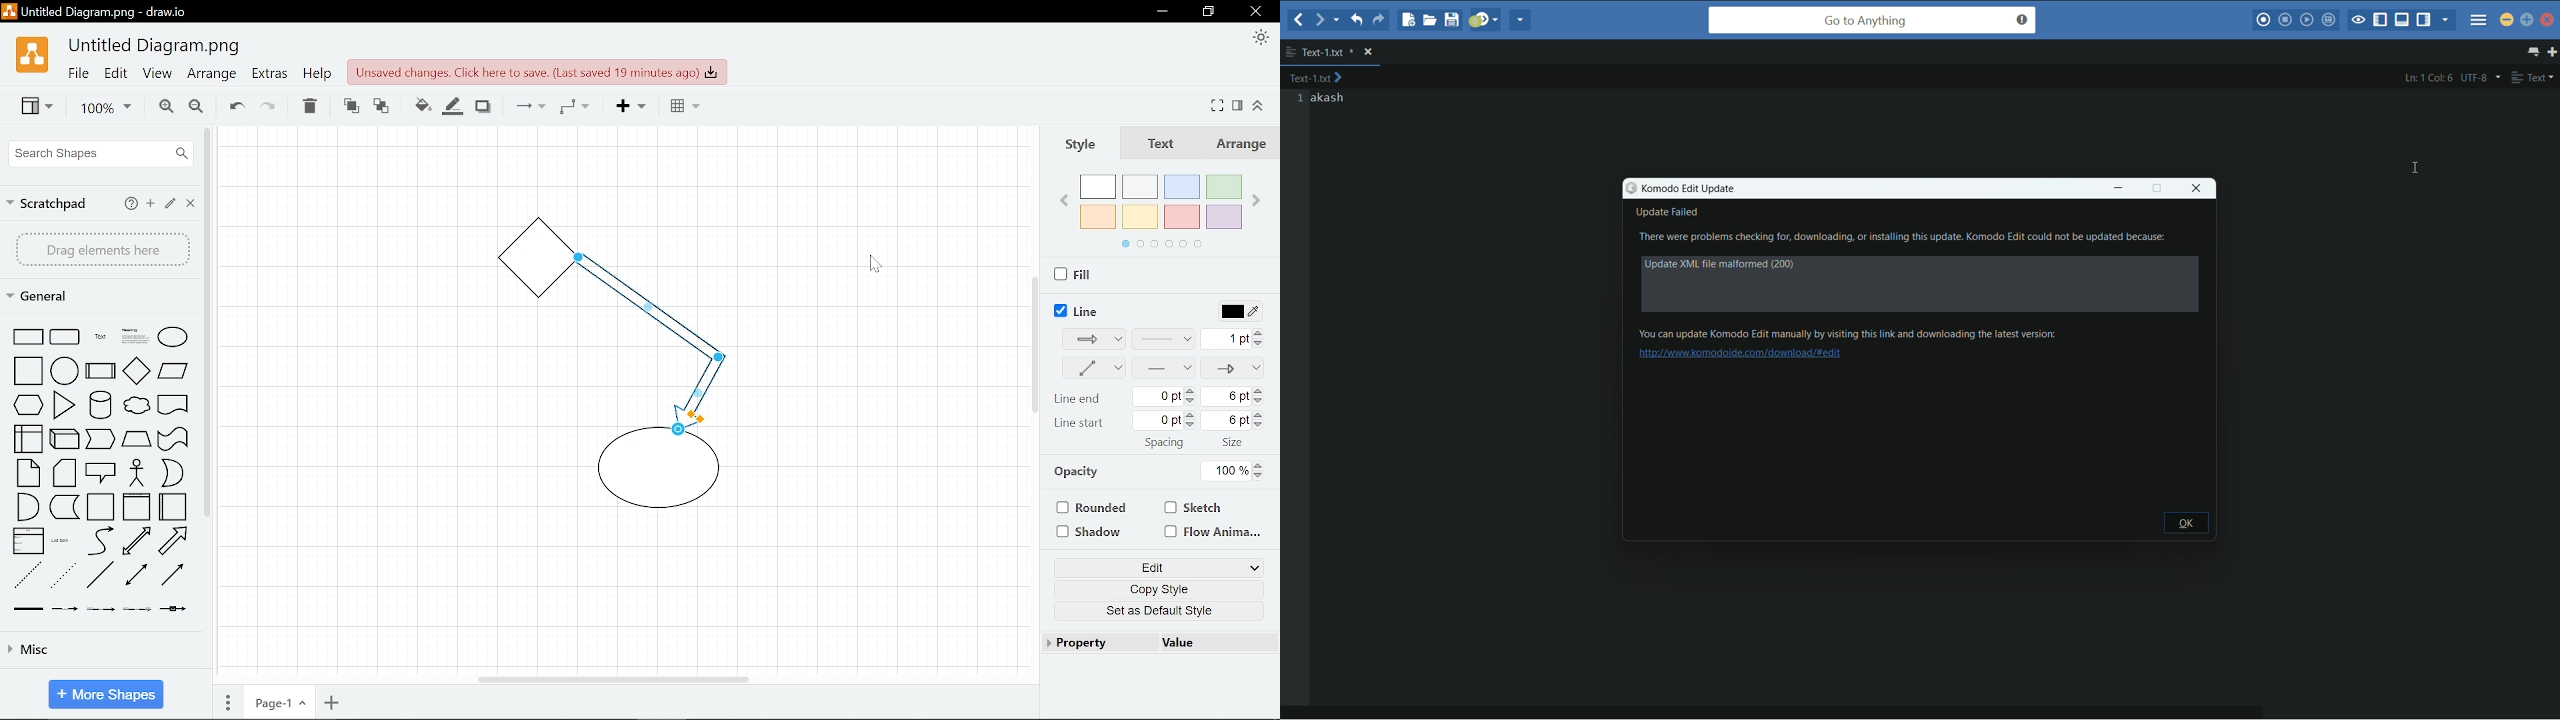  What do you see at coordinates (2287, 19) in the screenshot?
I see `stop macro` at bounding box center [2287, 19].